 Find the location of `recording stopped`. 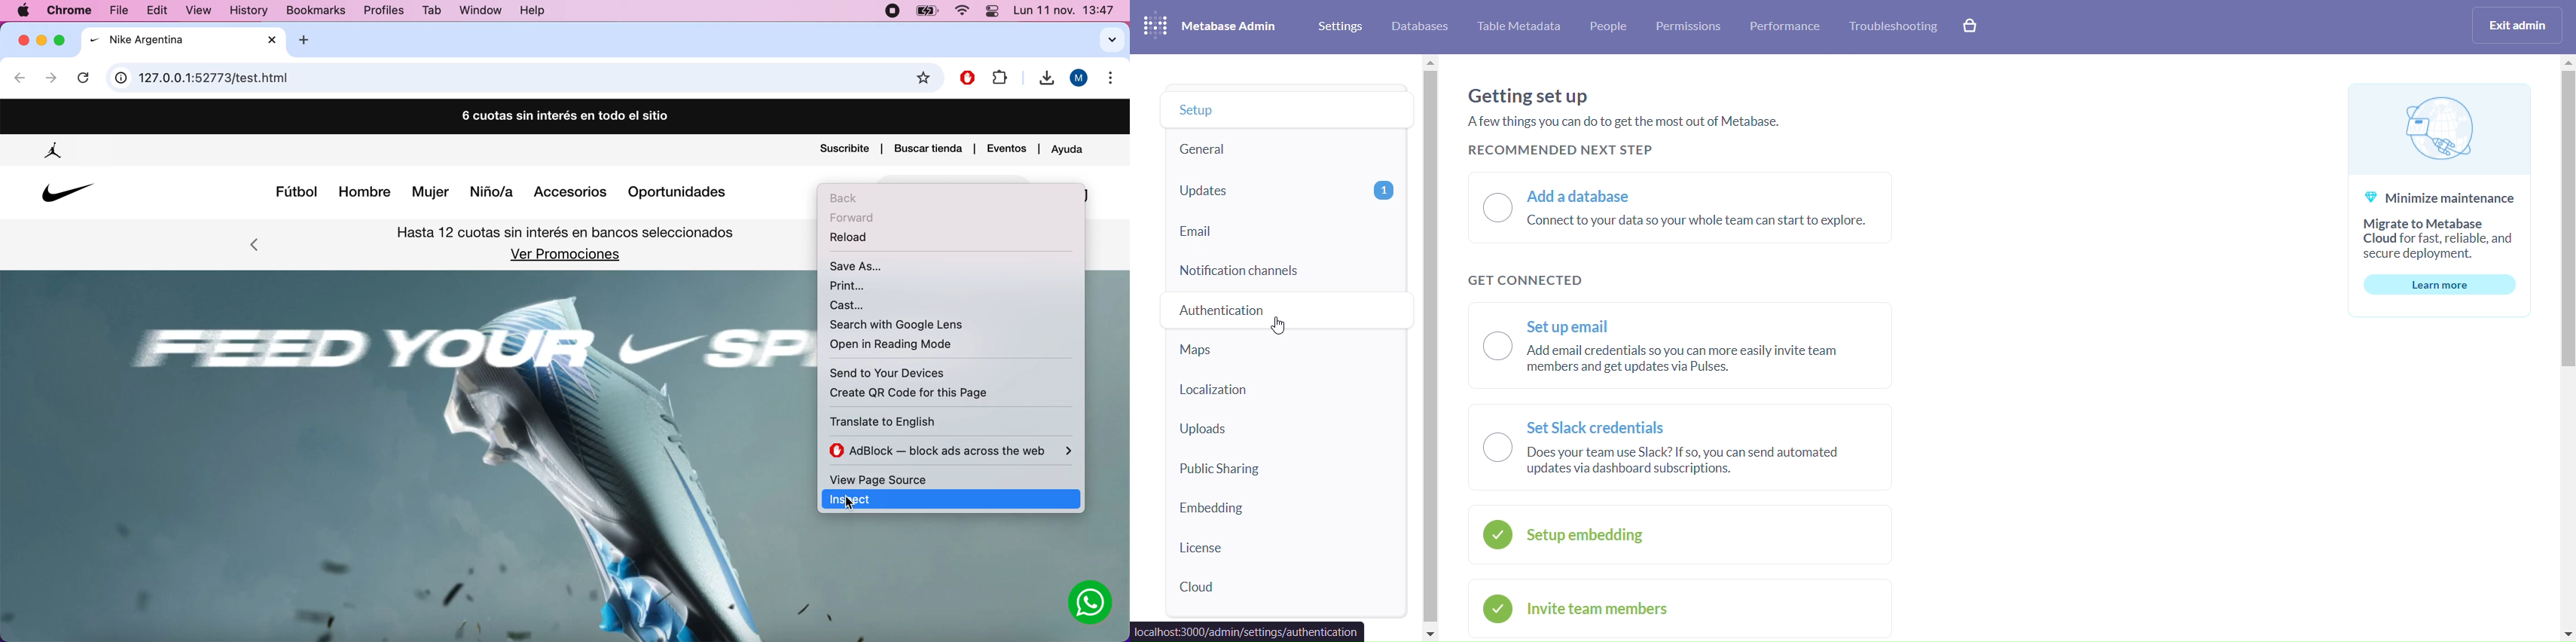

recording stopped is located at coordinates (891, 12).